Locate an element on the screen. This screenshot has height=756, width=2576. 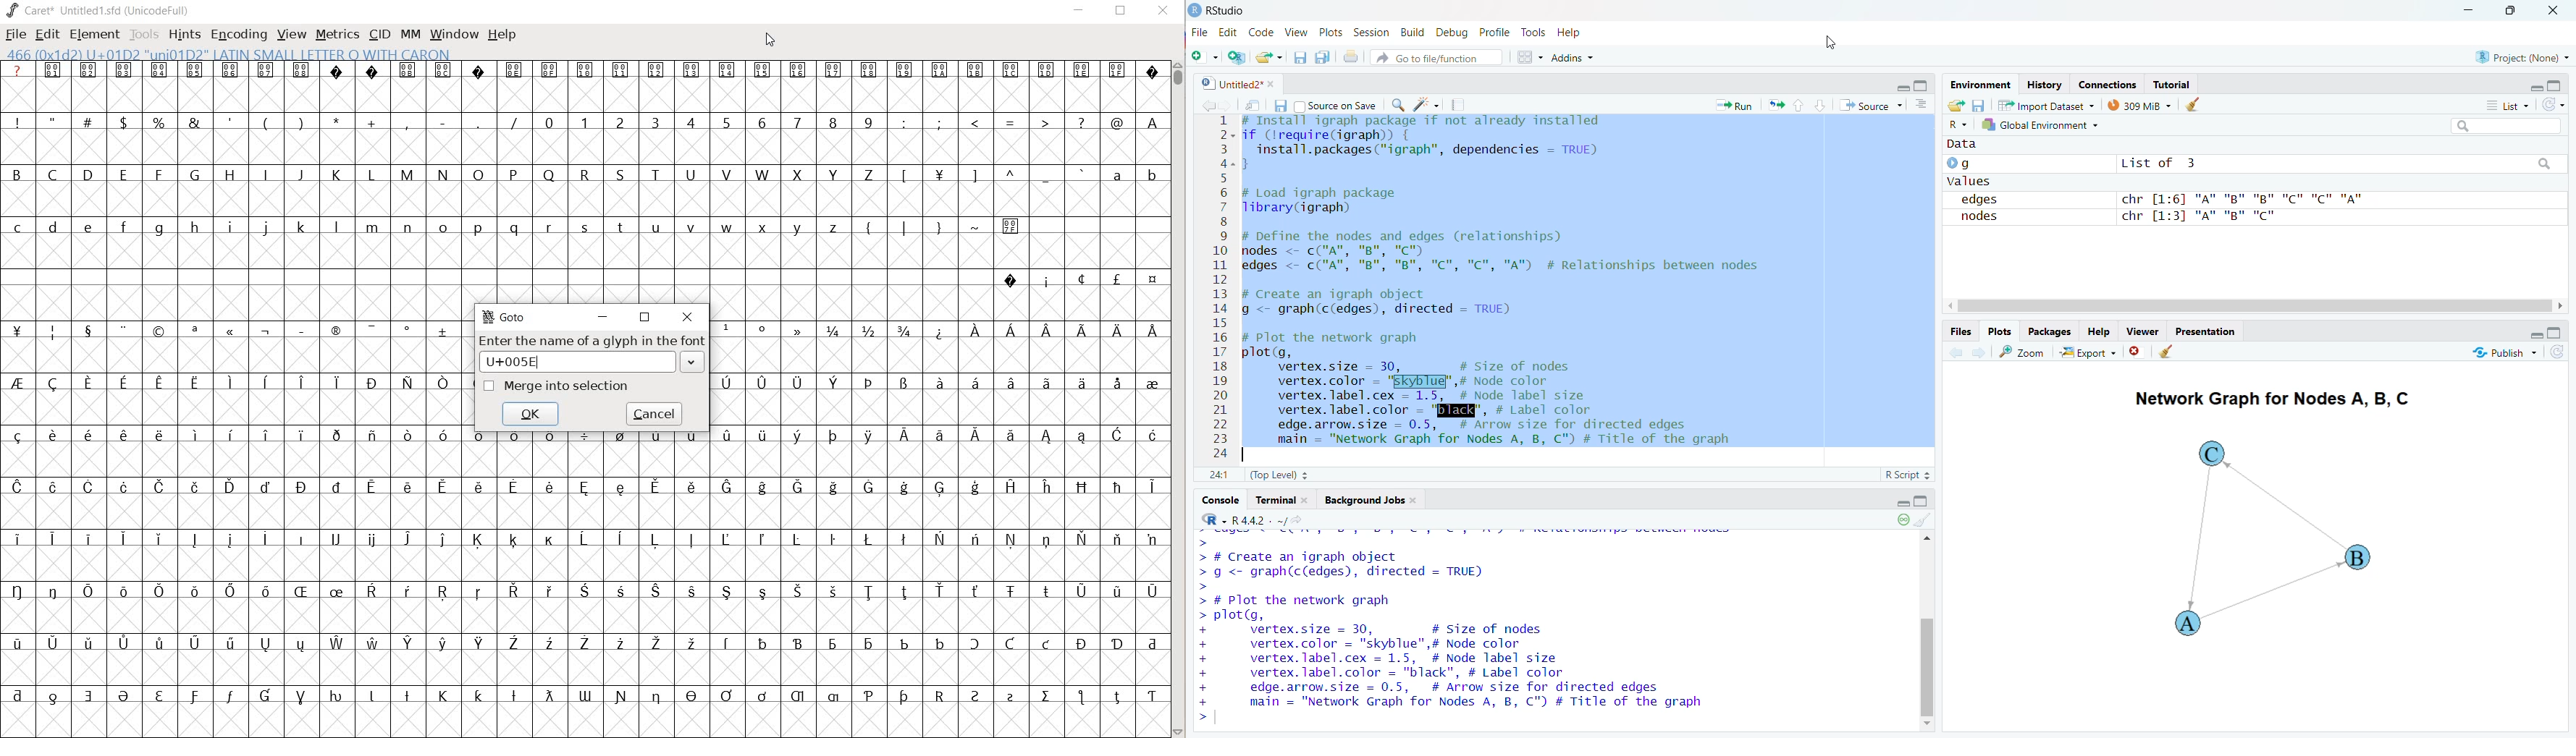
maximise is located at coordinates (1926, 502).